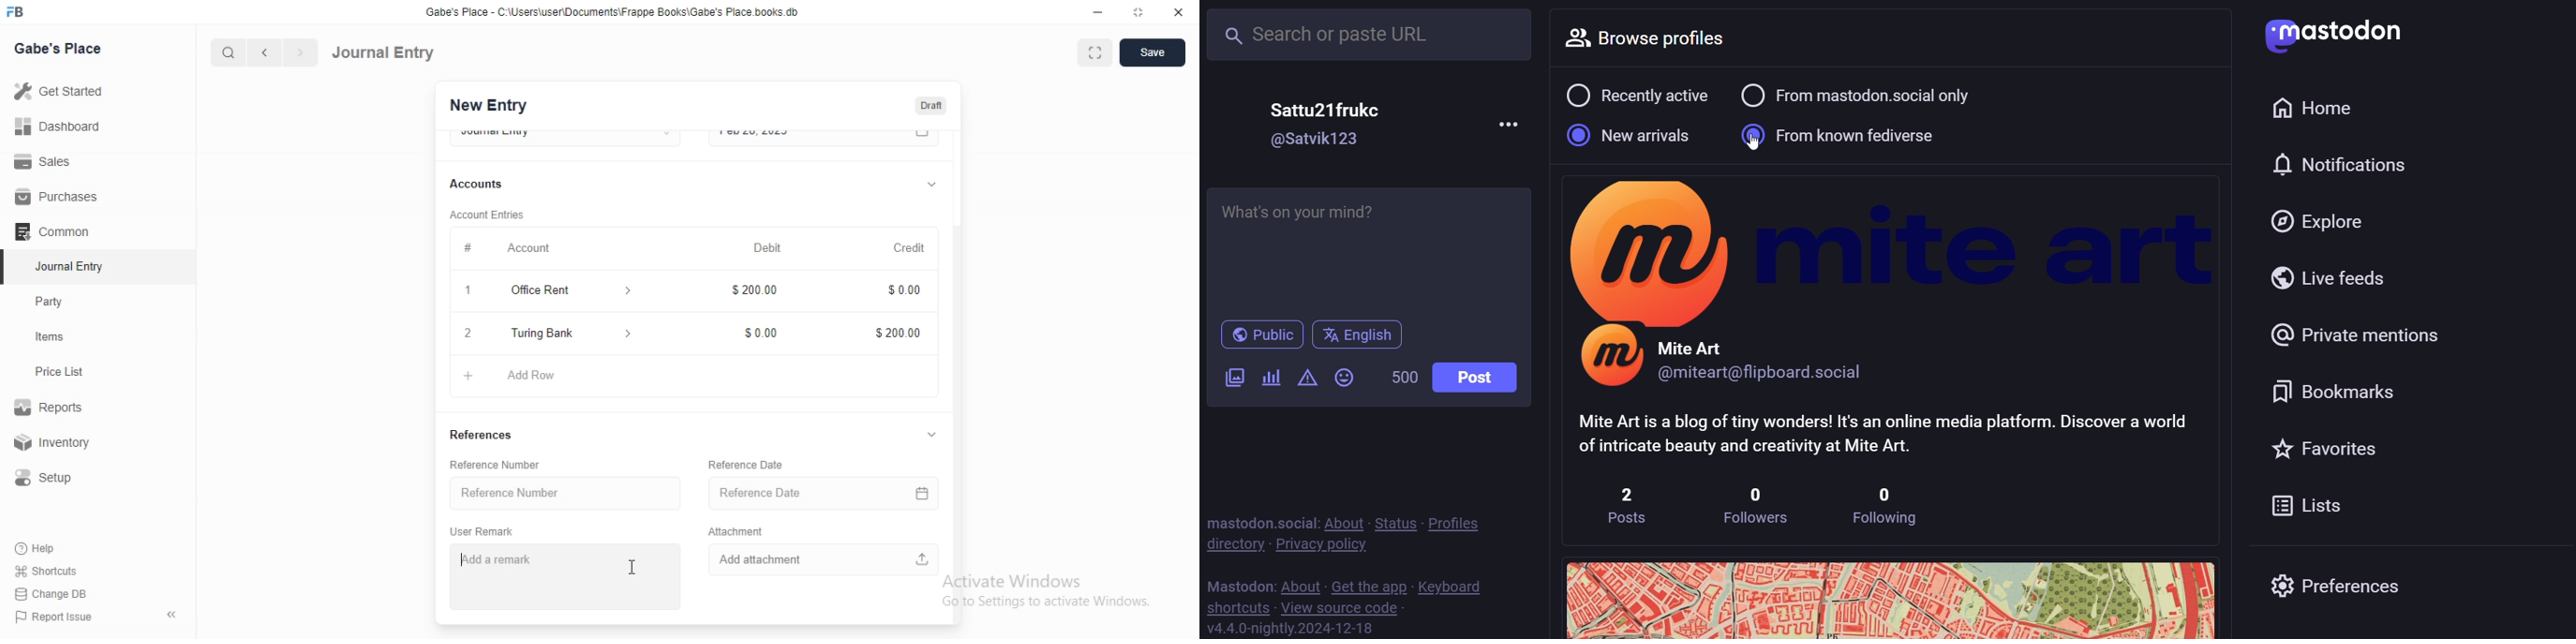 The height and width of the screenshot is (644, 2576). I want to click on forward, so click(302, 52).